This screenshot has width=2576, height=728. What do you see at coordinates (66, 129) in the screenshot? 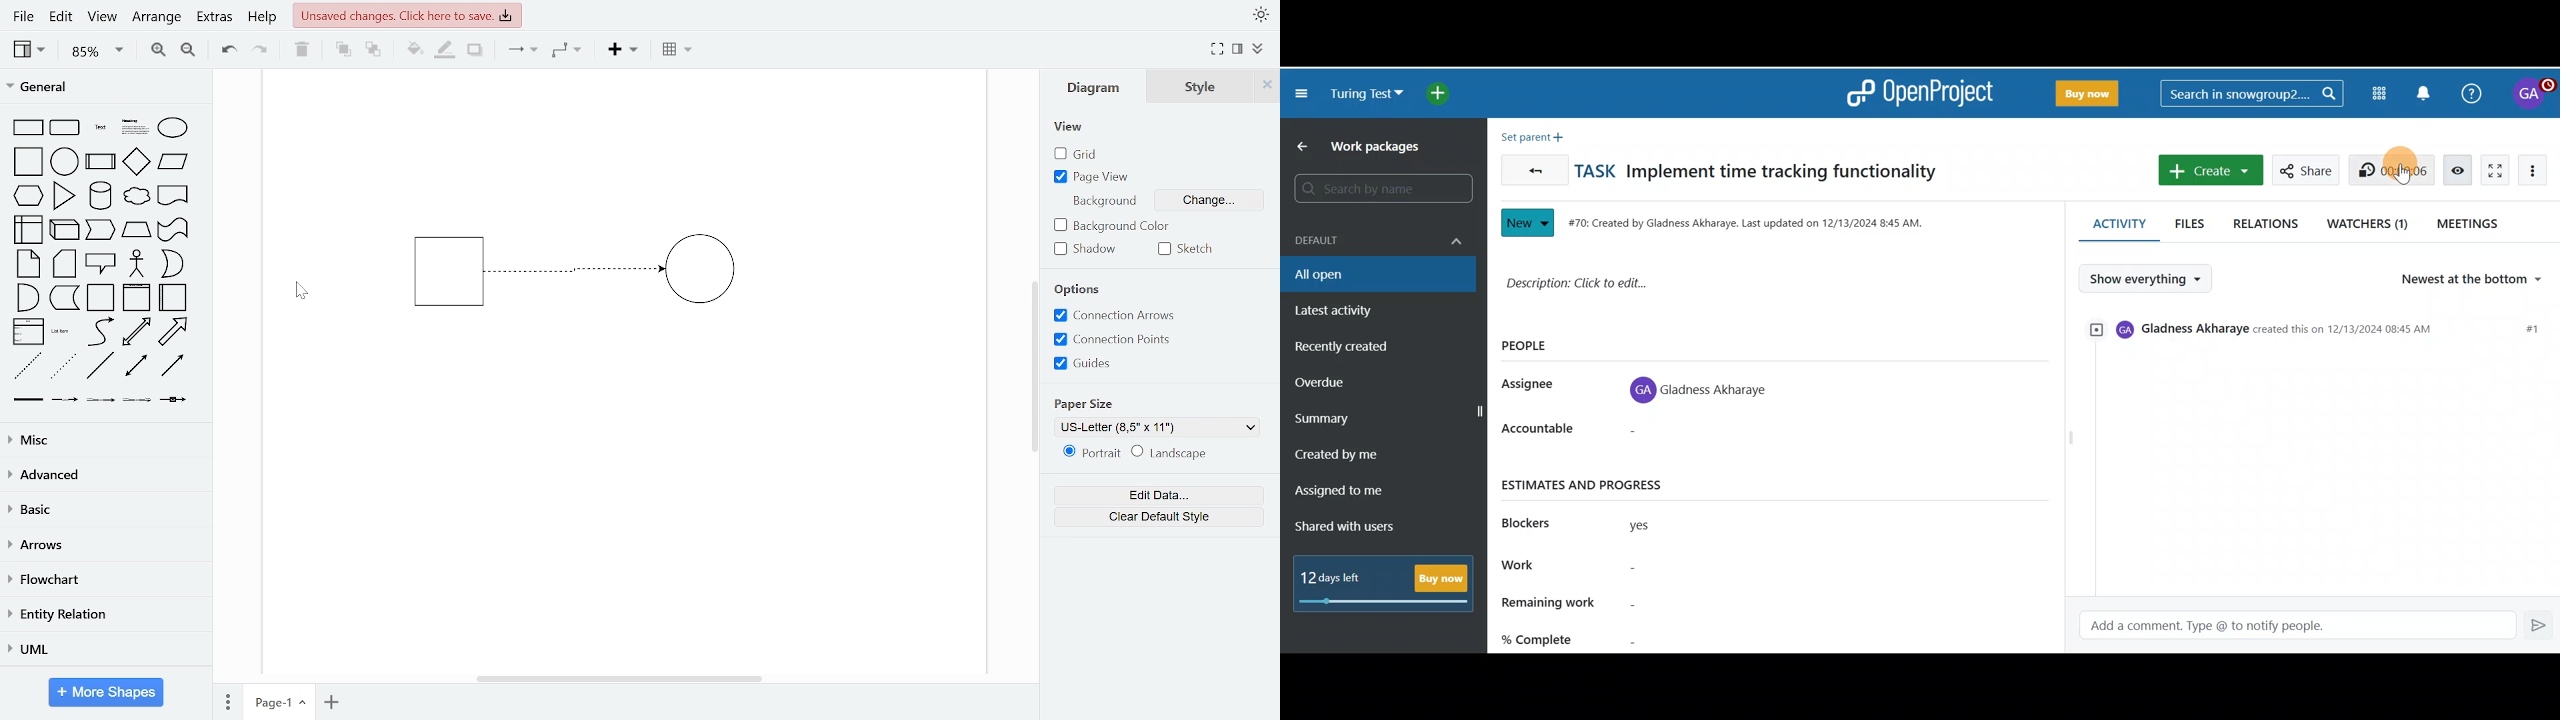
I see `rounded rectangle` at bounding box center [66, 129].